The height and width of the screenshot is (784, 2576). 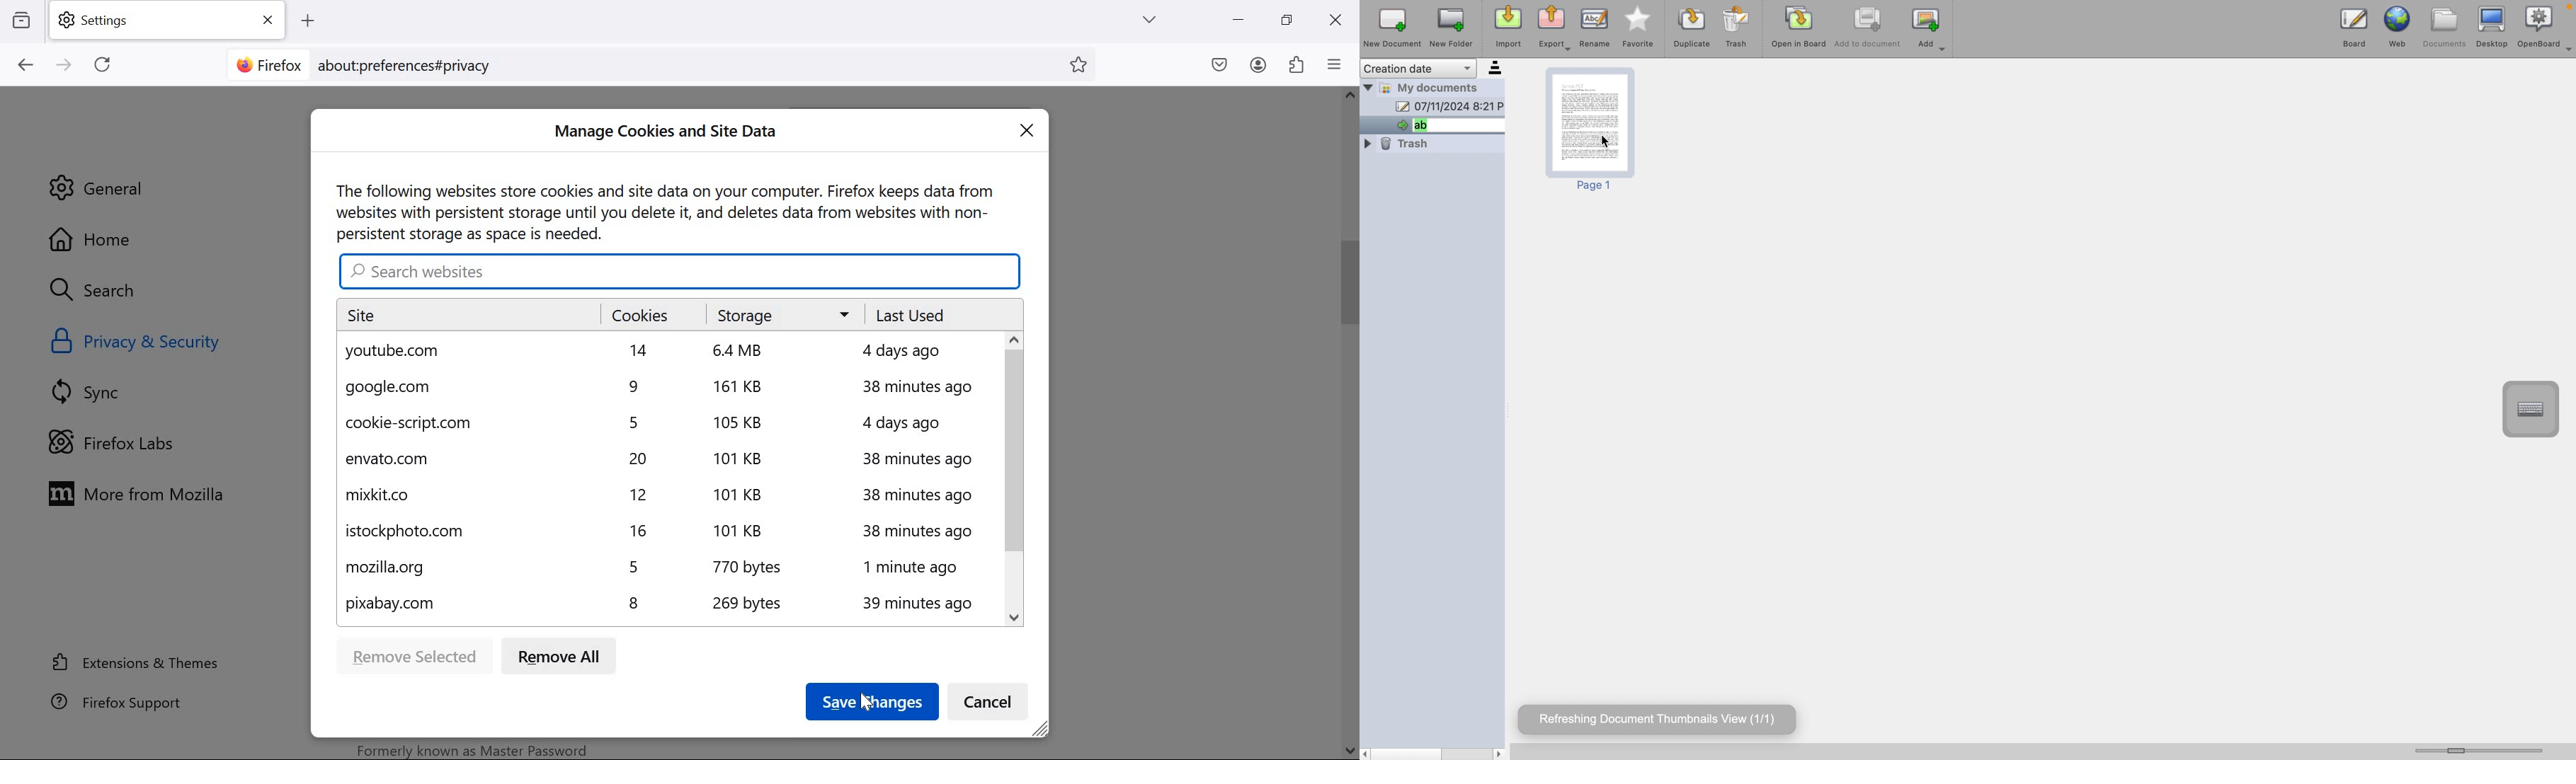 What do you see at coordinates (865, 698) in the screenshot?
I see `pointer cursor` at bounding box center [865, 698].